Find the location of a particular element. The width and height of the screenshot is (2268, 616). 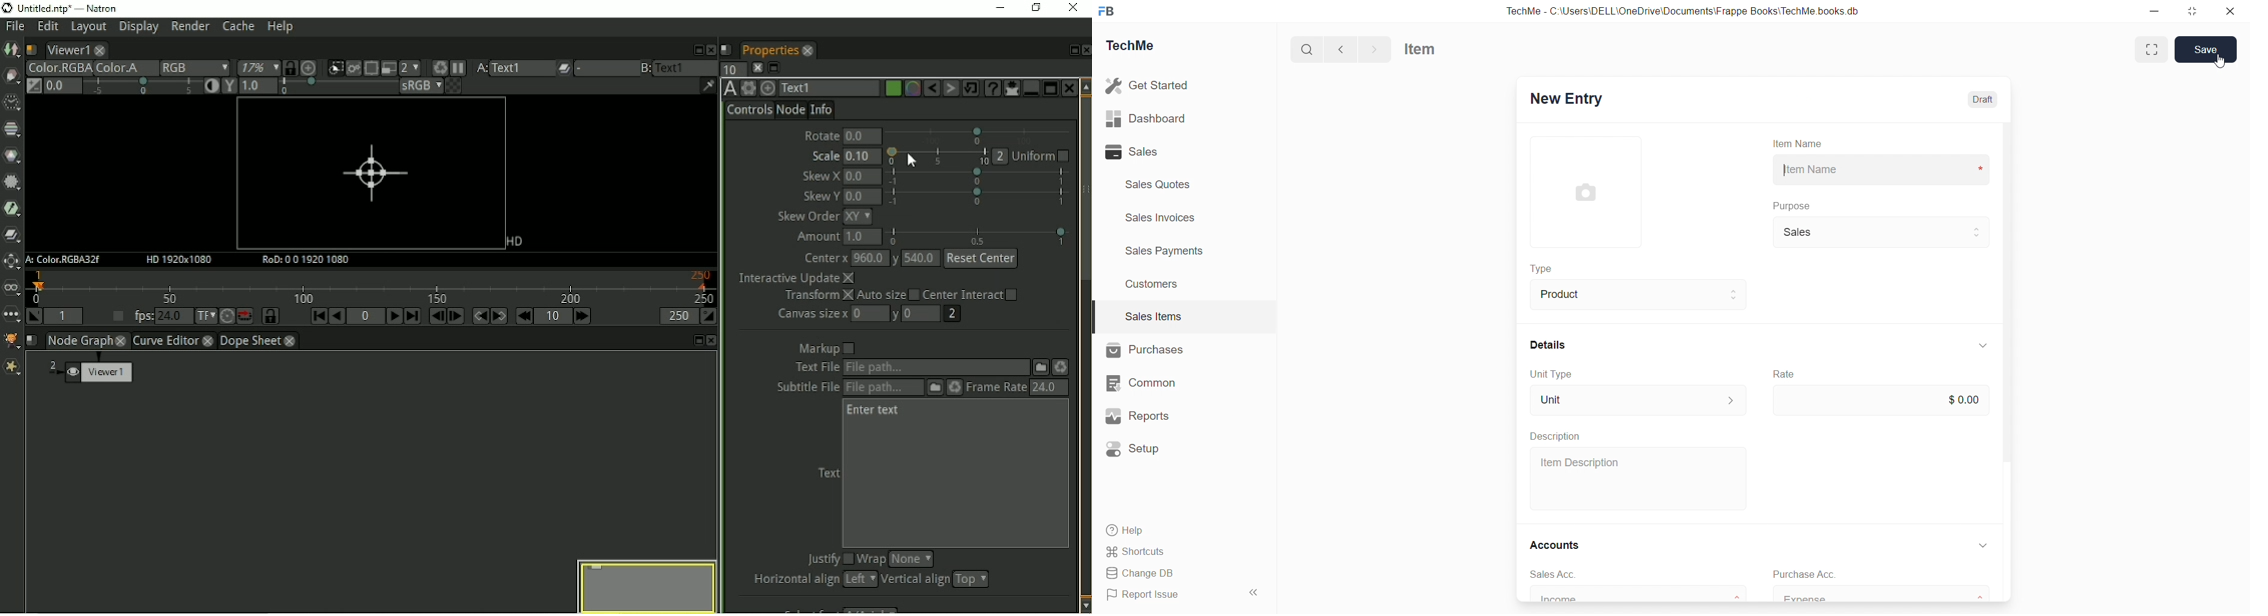

Details is located at coordinates (1548, 345).